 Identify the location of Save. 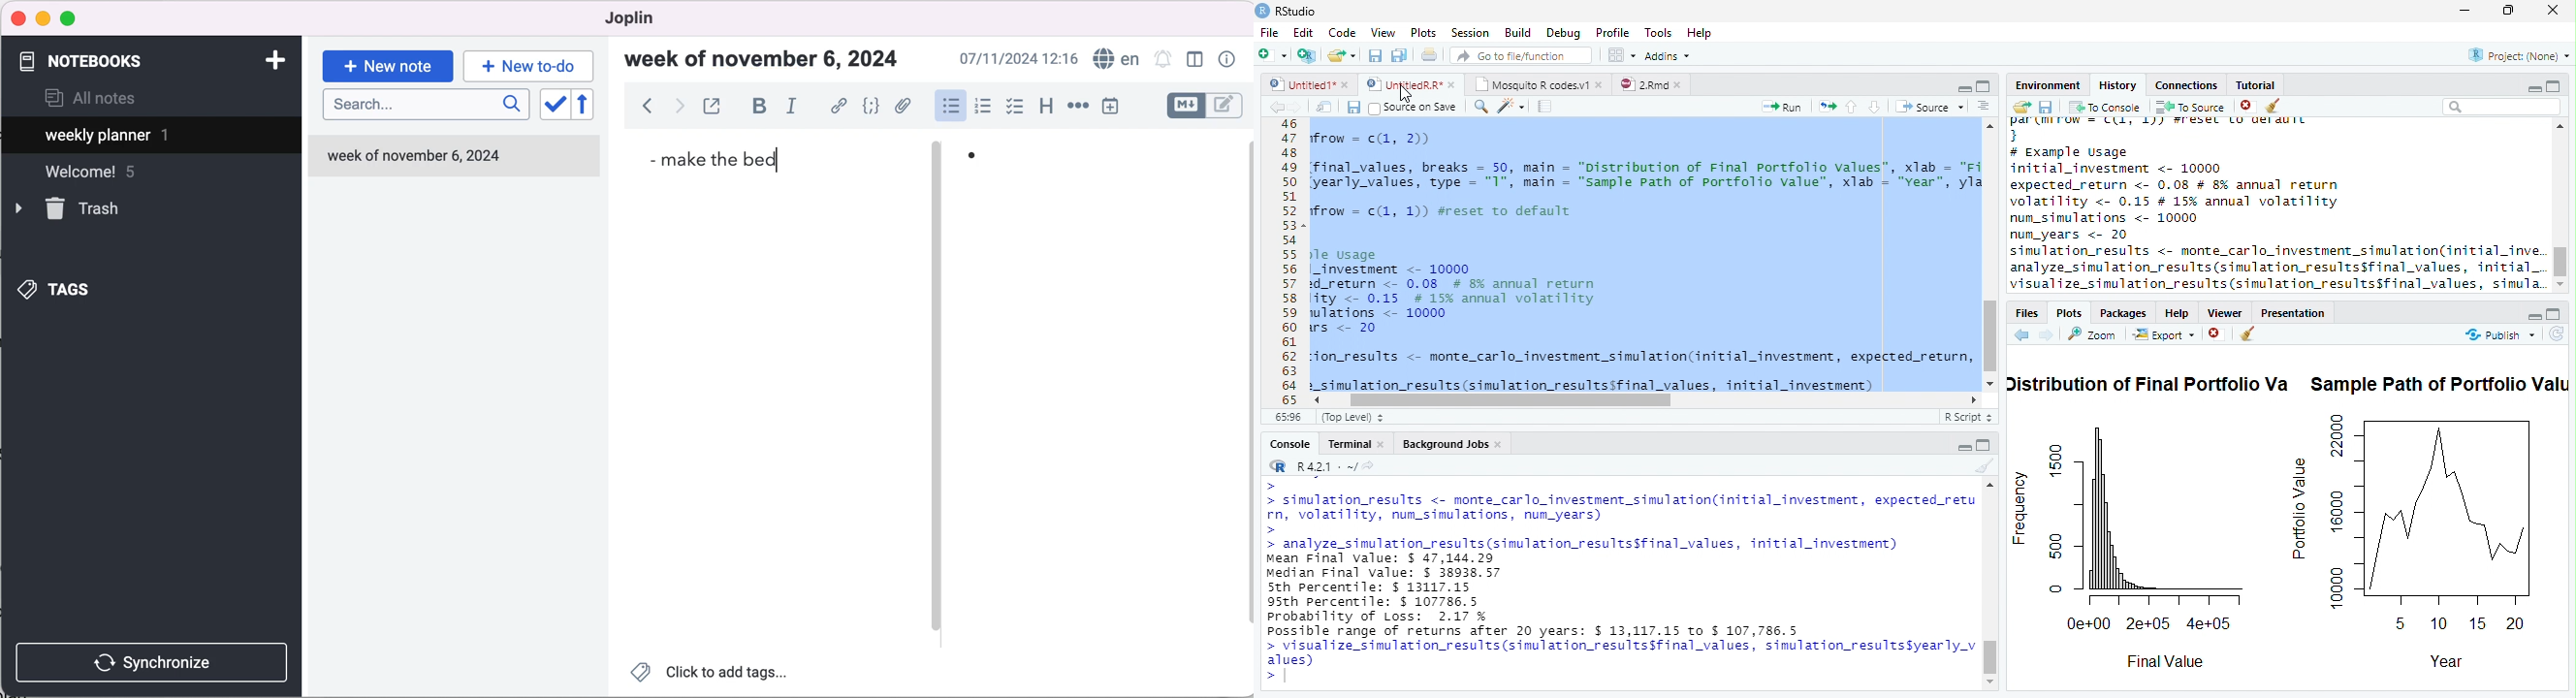
(1353, 107).